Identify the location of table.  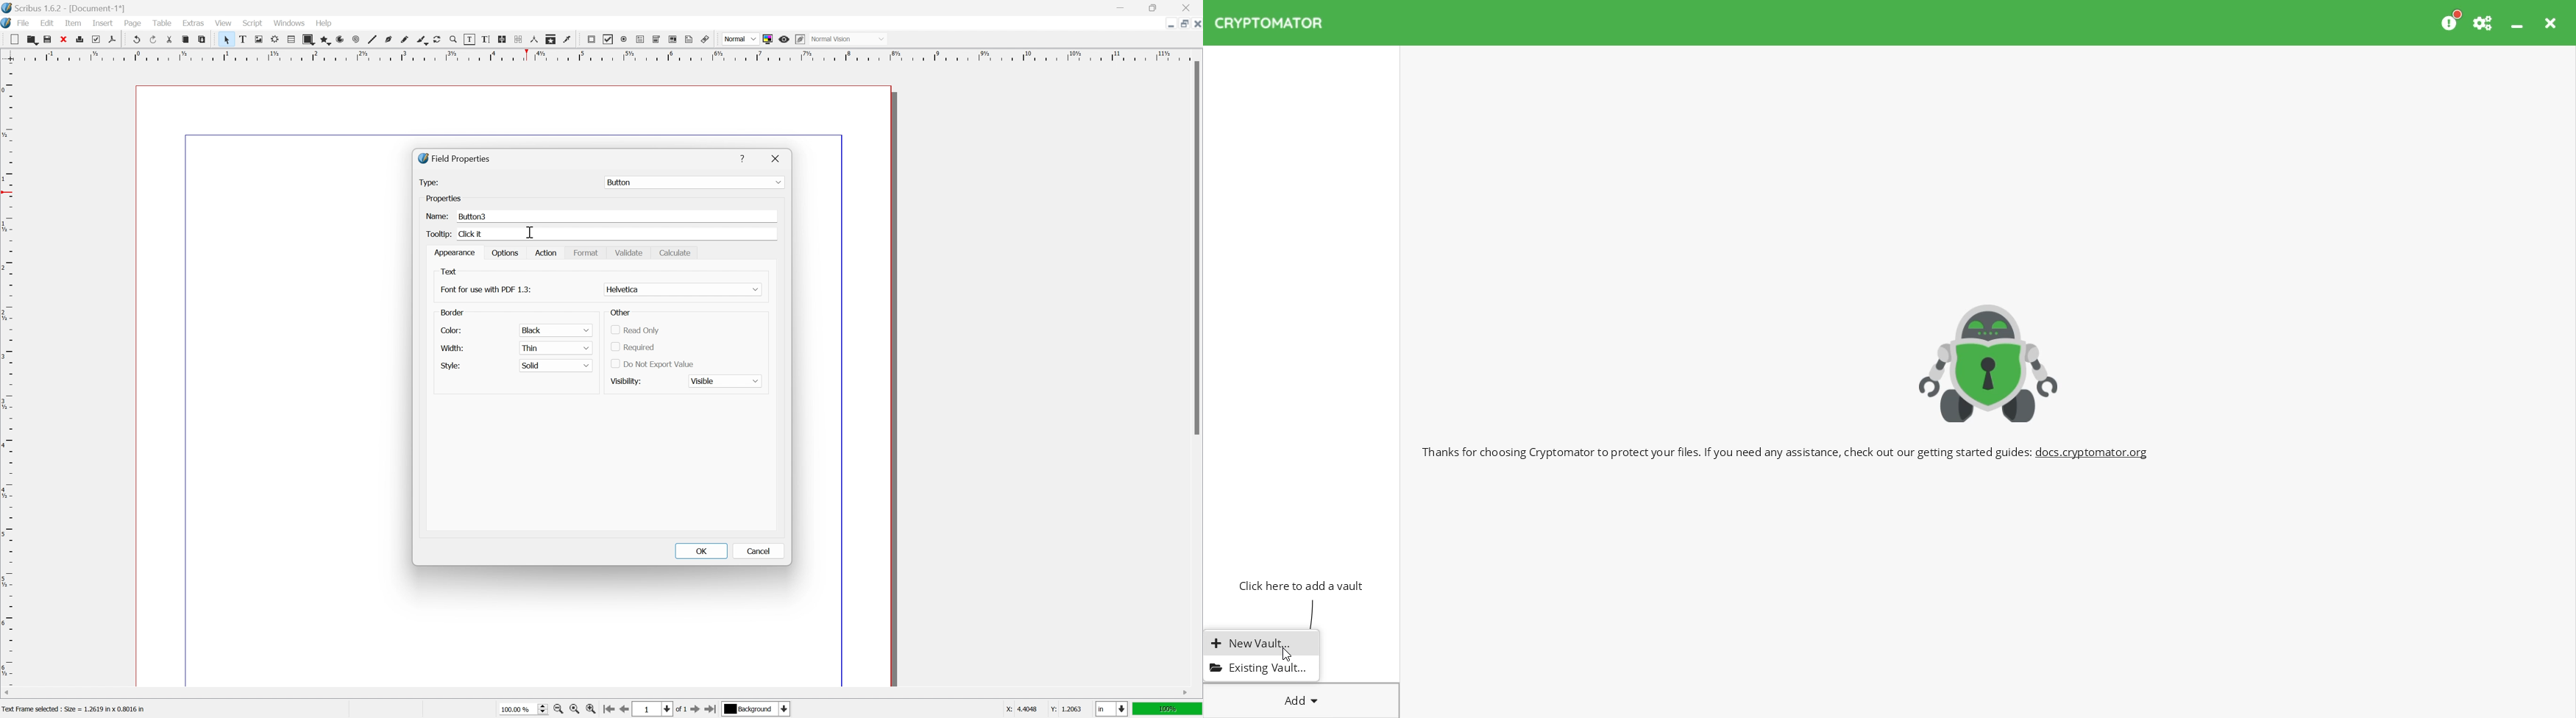
(162, 23).